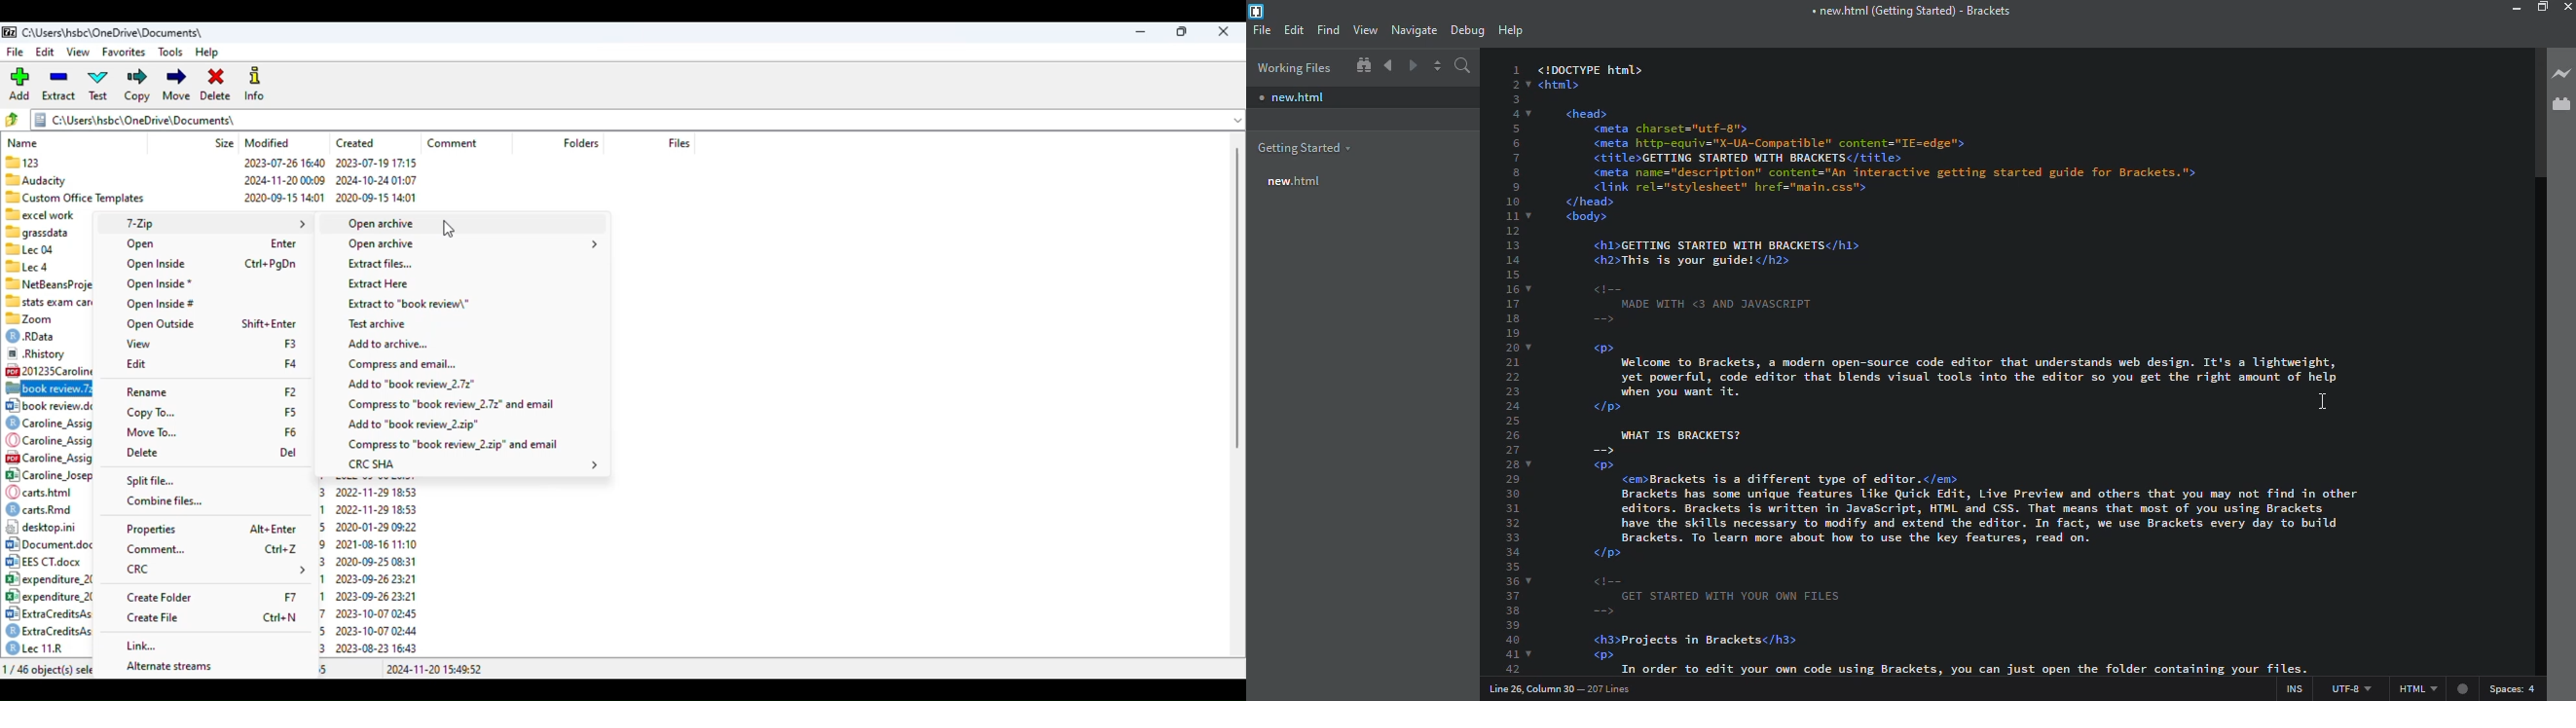 The width and height of the screenshot is (2576, 728). I want to click on help, so click(1510, 29).